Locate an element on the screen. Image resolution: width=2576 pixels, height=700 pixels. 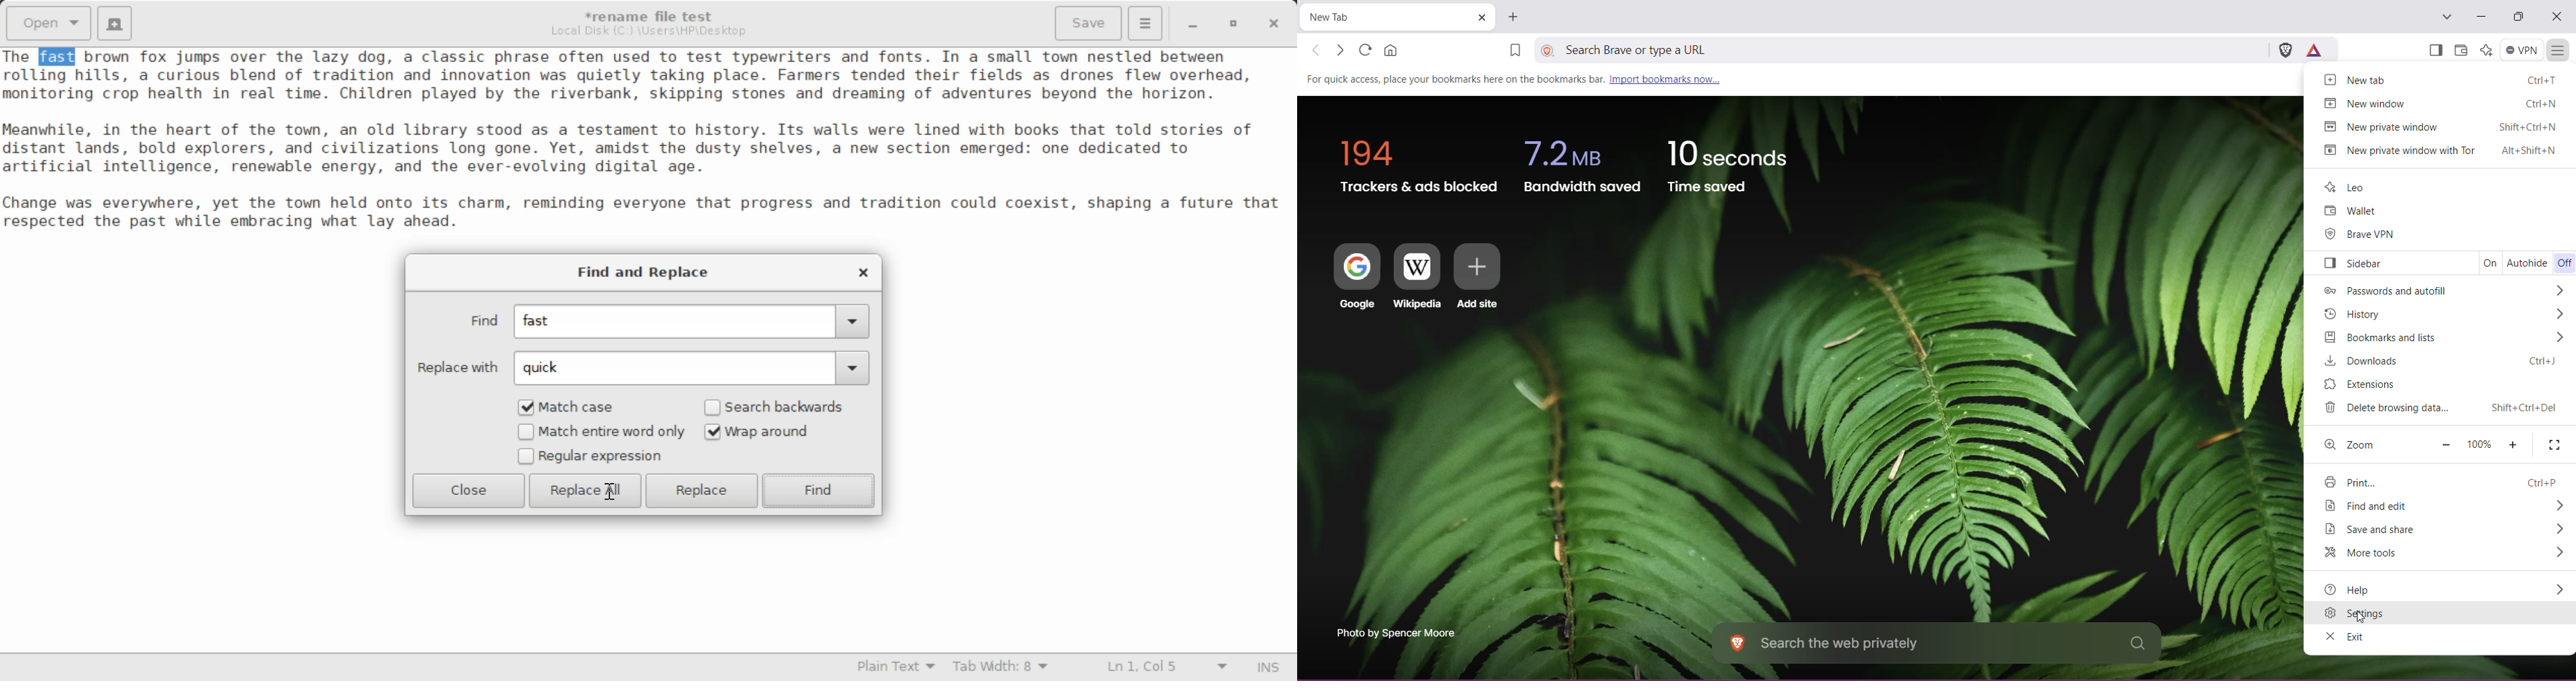
Find is located at coordinates (819, 490).